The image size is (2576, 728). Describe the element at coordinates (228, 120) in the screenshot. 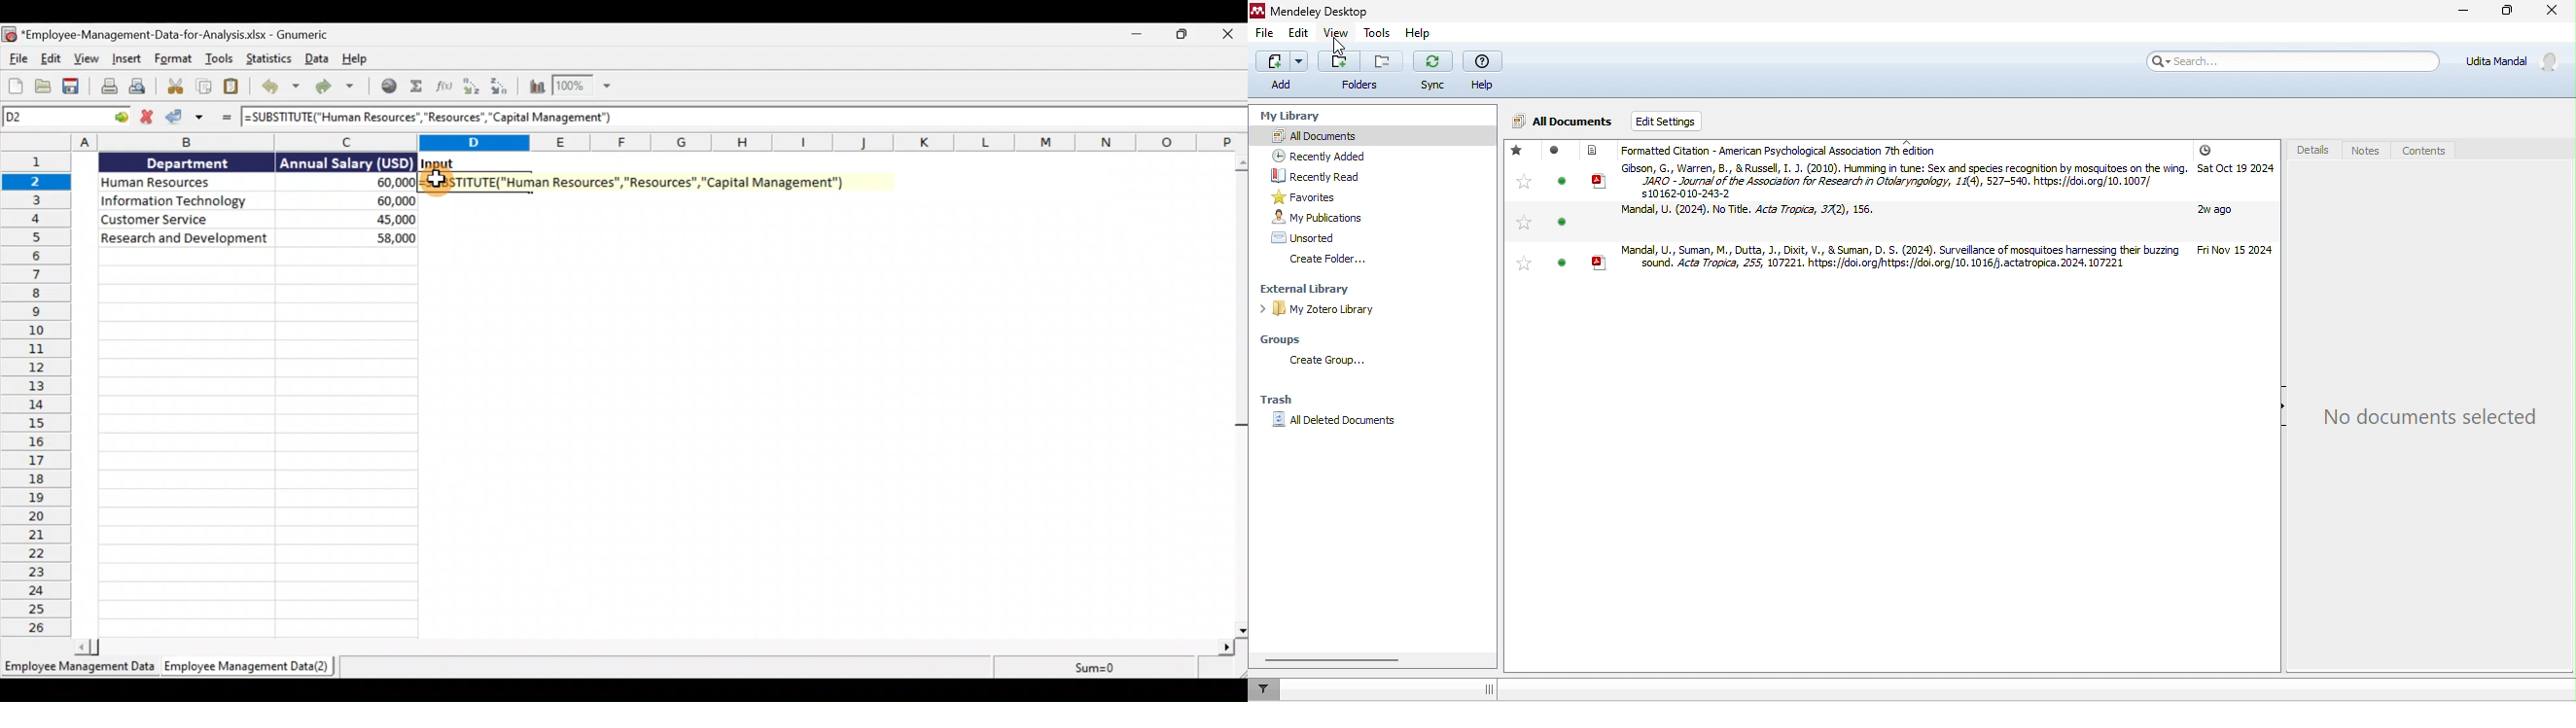

I see `Enter formula` at that location.